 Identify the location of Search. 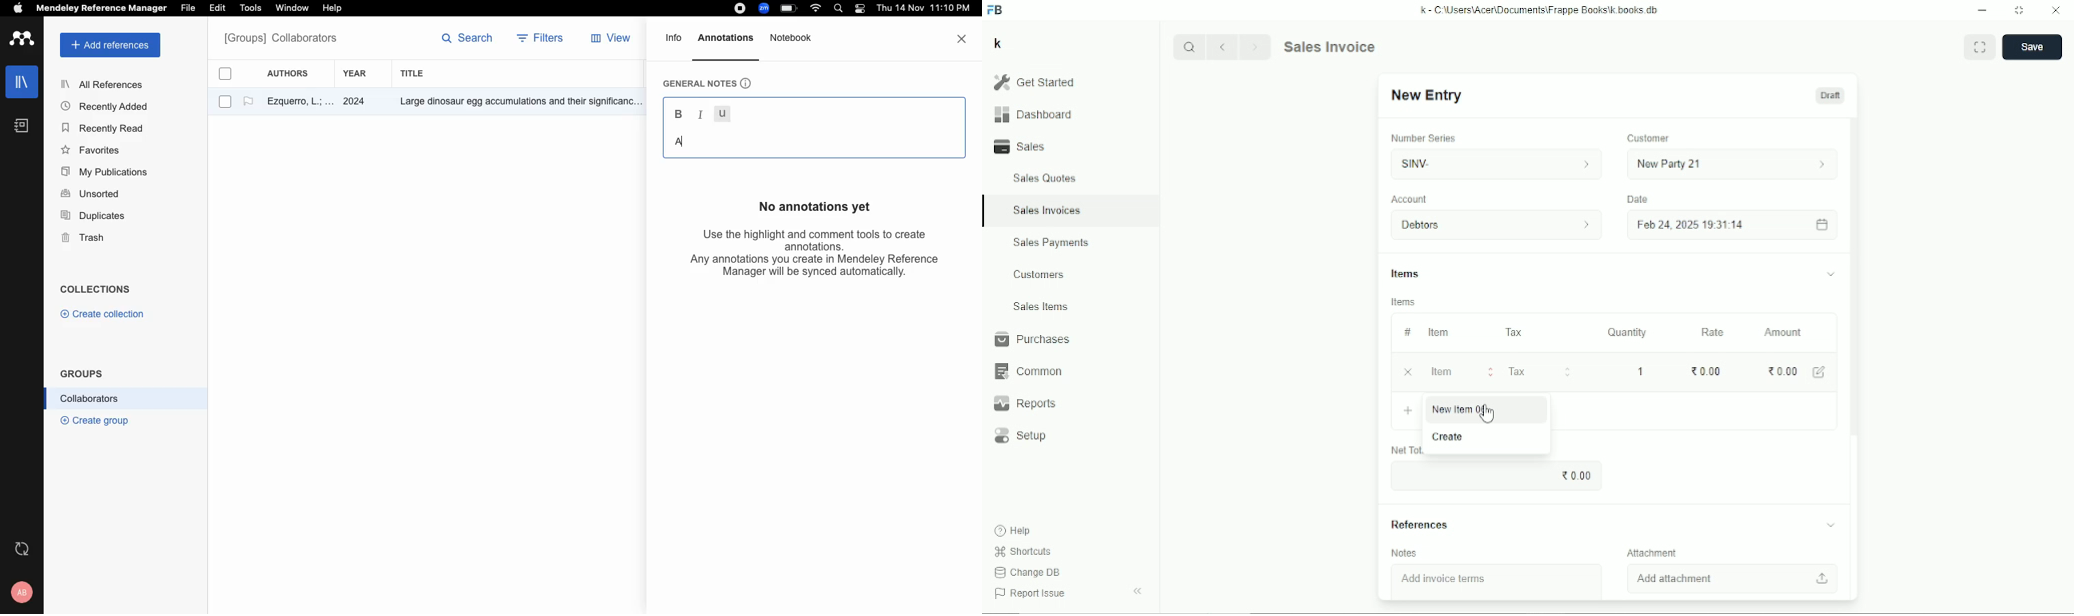
(1190, 47).